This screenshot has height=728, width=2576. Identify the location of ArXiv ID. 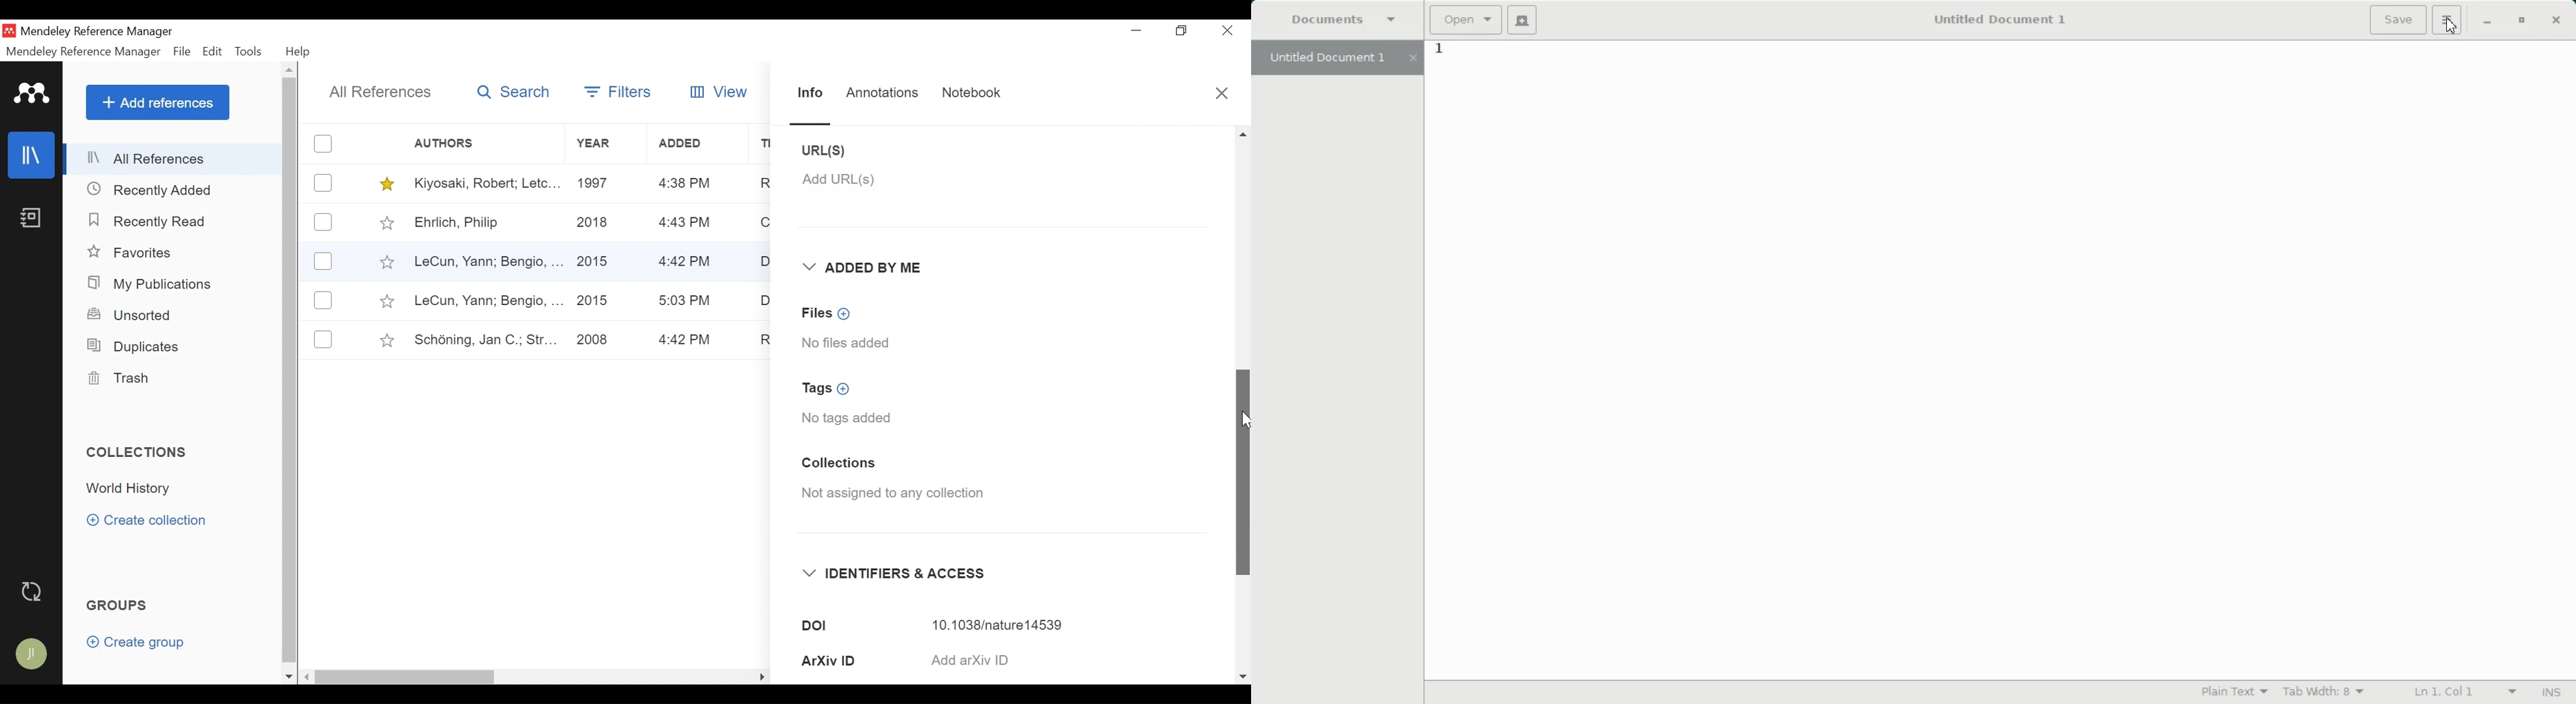
(852, 660).